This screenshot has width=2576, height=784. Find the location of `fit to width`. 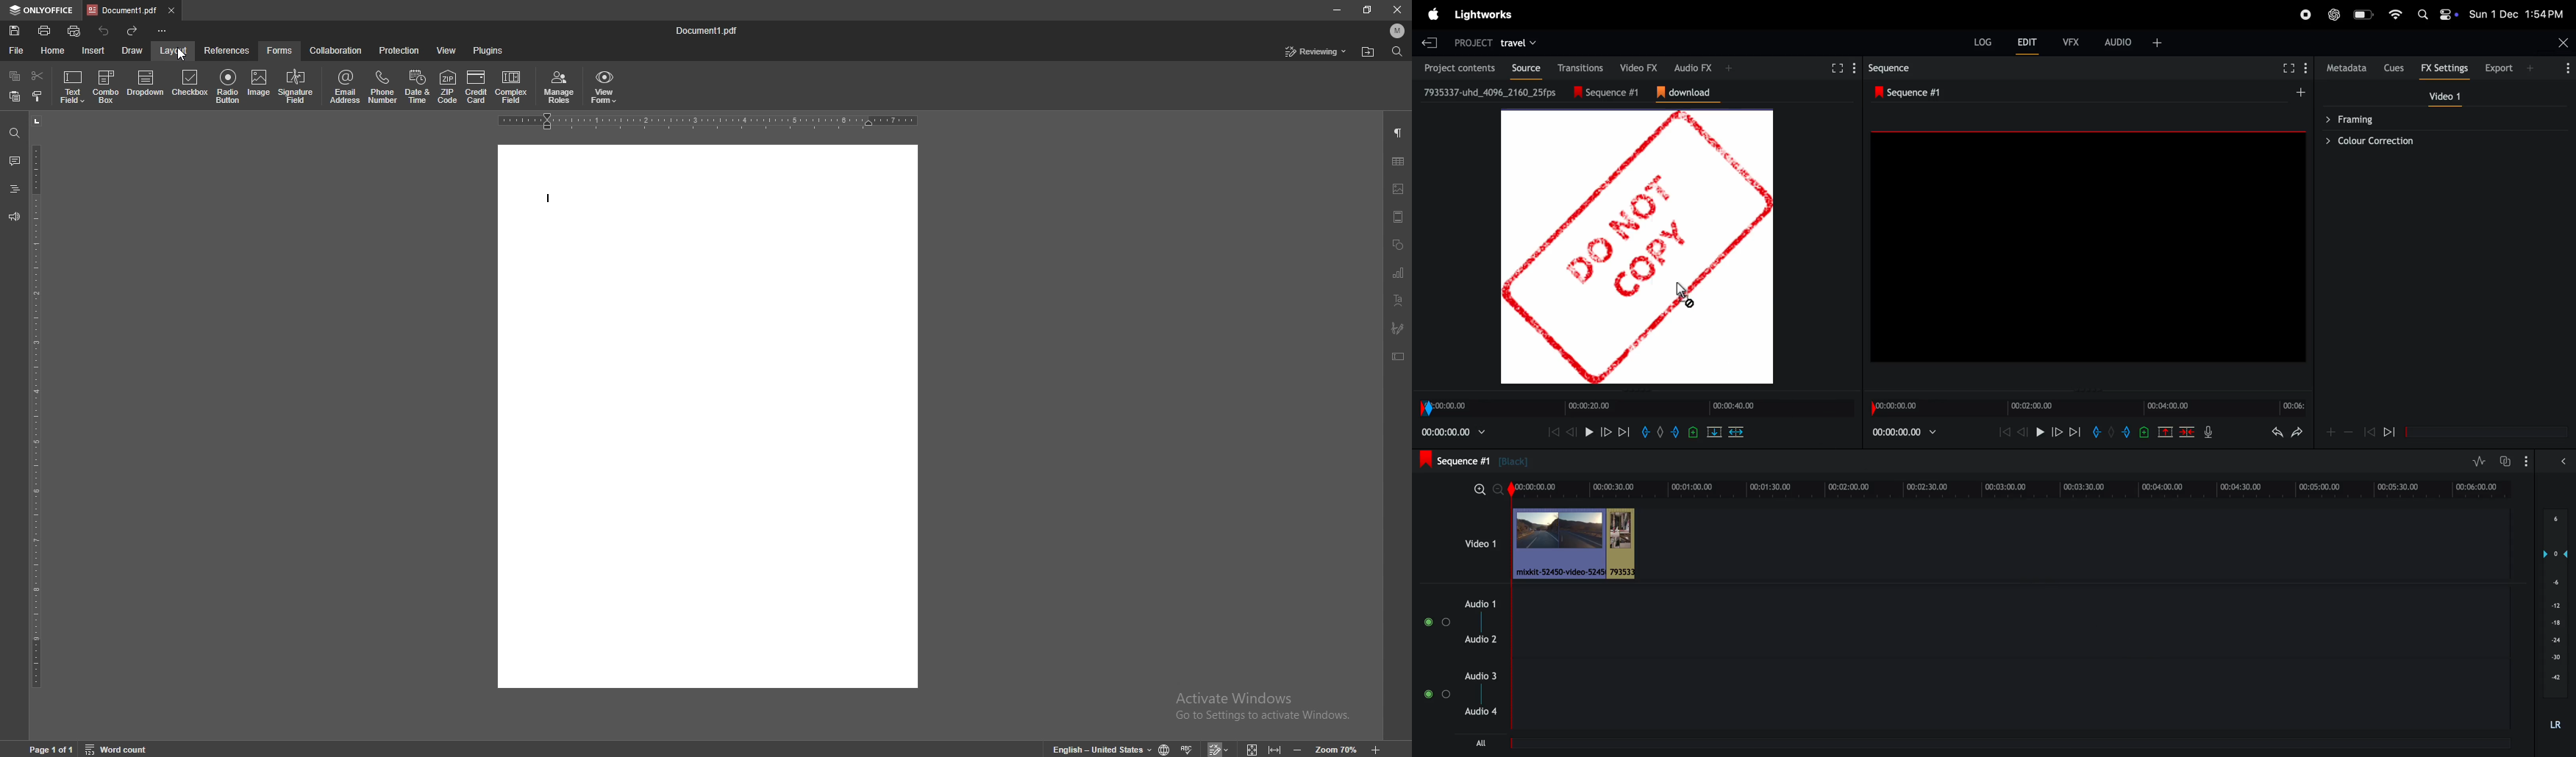

fit to width is located at coordinates (1276, 750).